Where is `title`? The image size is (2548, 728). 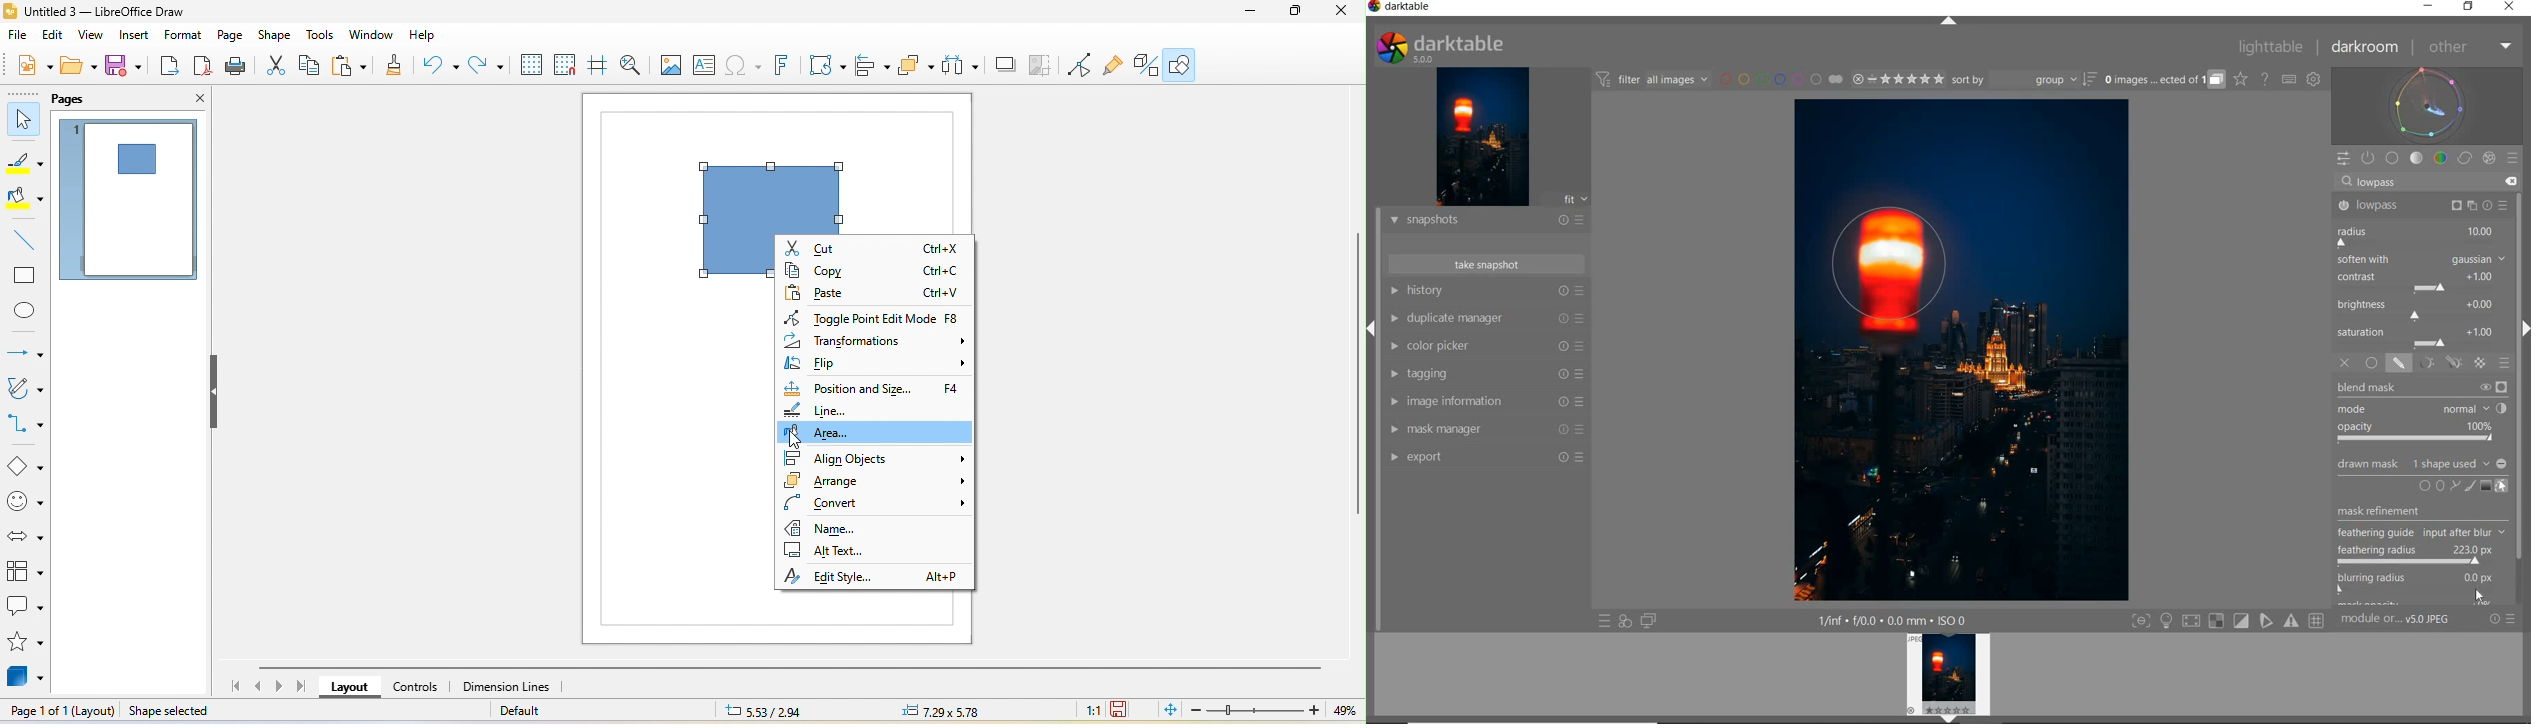 title is located at coordinates (120, 10).